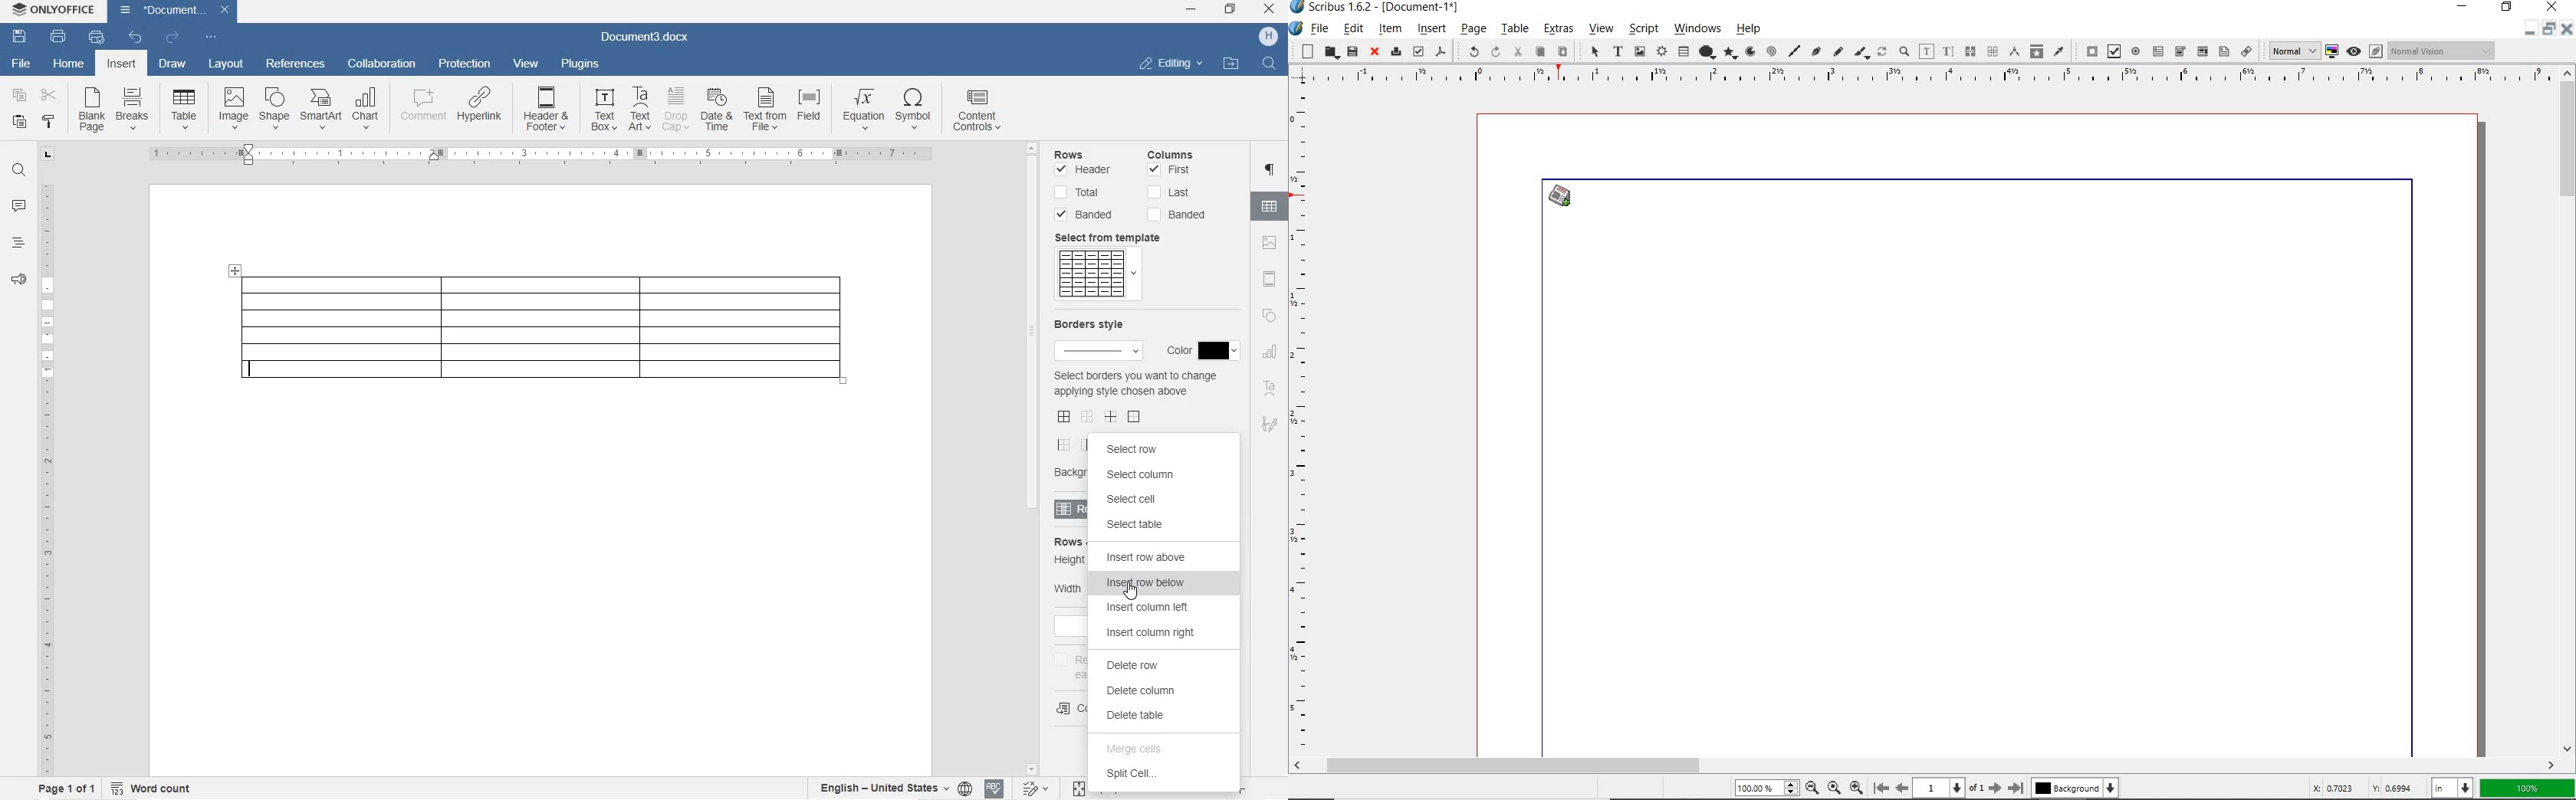 The image size is (2576, 812). What do you see at coordinates (1905, 50) in the screenshot?
I see `zoom in or zoom out` at bounding box center [1905, 50].